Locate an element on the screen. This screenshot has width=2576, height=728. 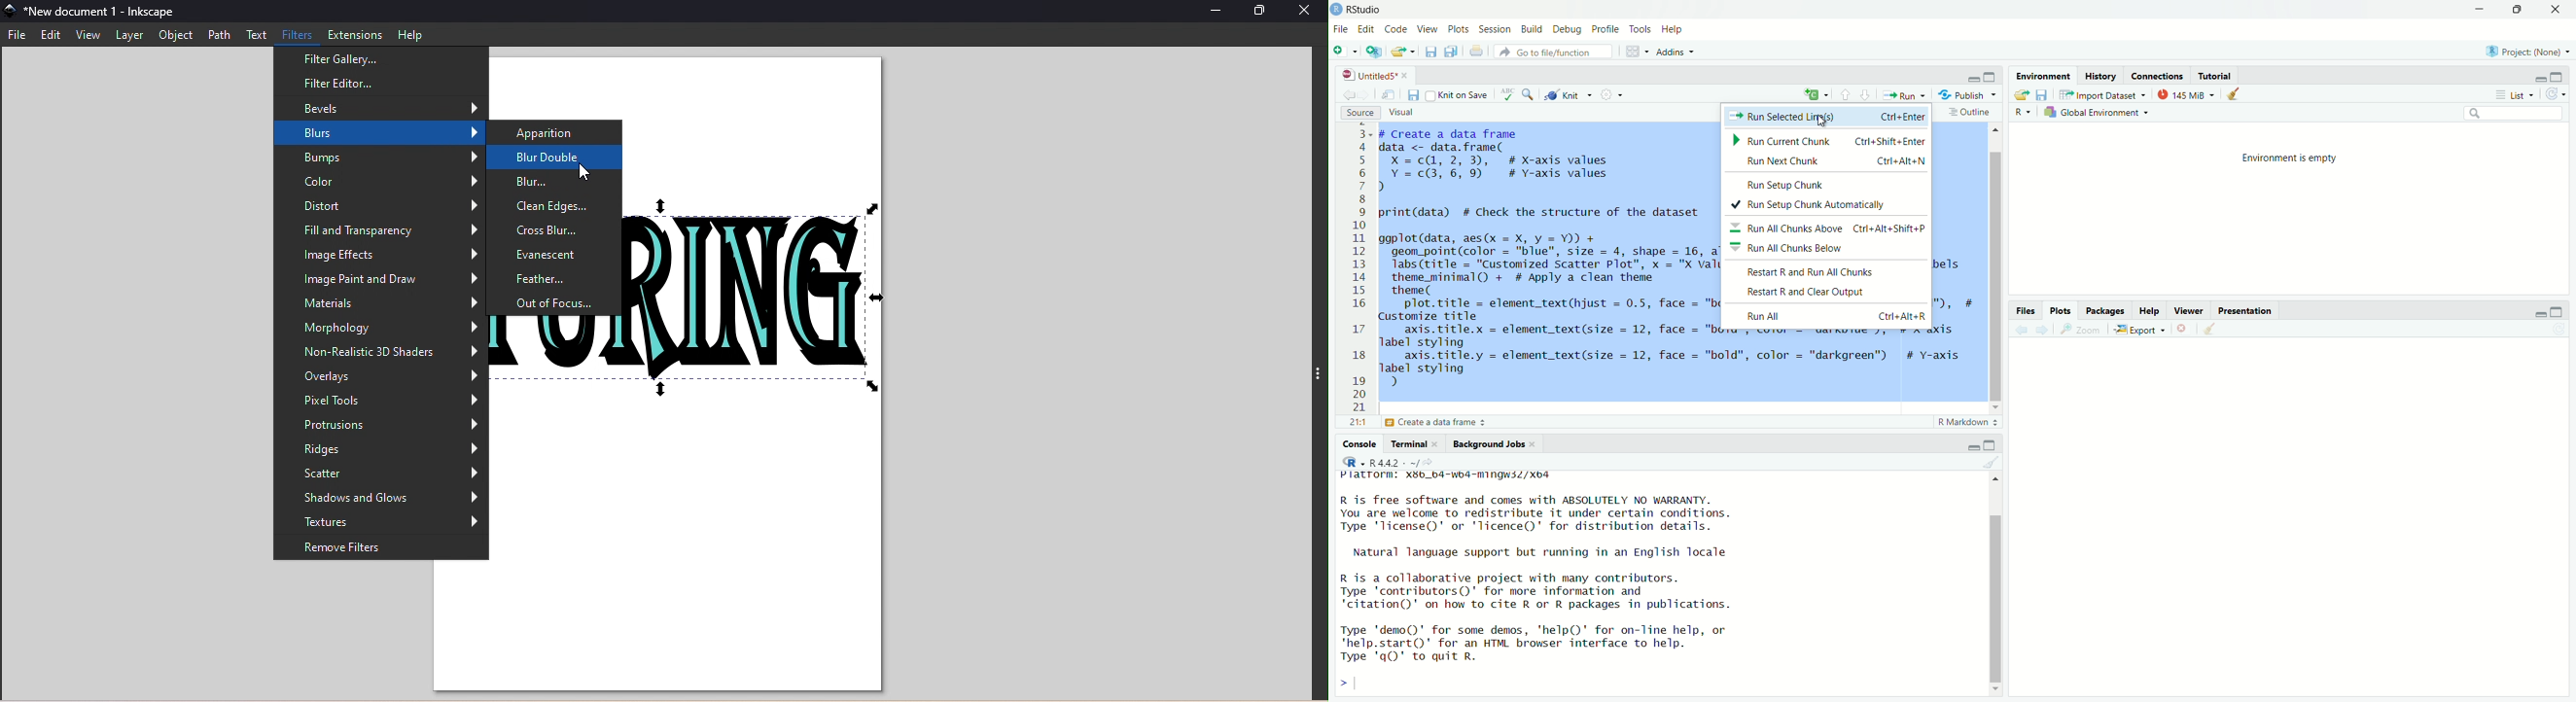
Outline is located at coordinates (1969, 114).